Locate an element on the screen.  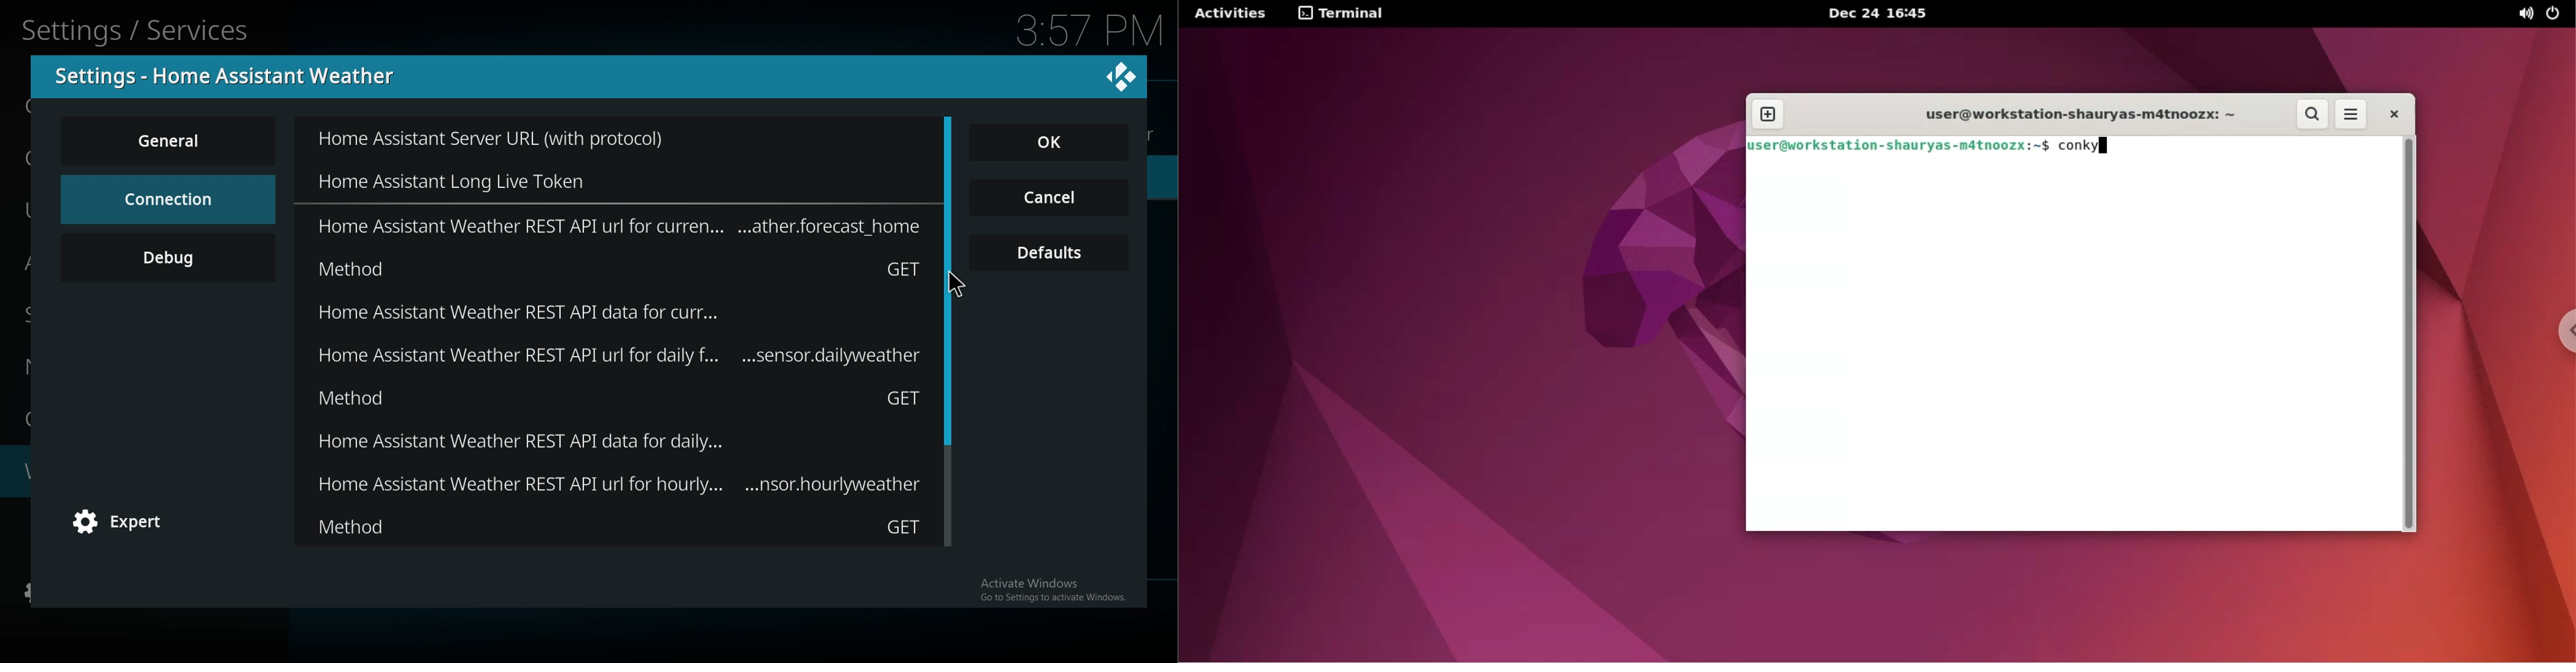
method is located at coordinates (620, 398).